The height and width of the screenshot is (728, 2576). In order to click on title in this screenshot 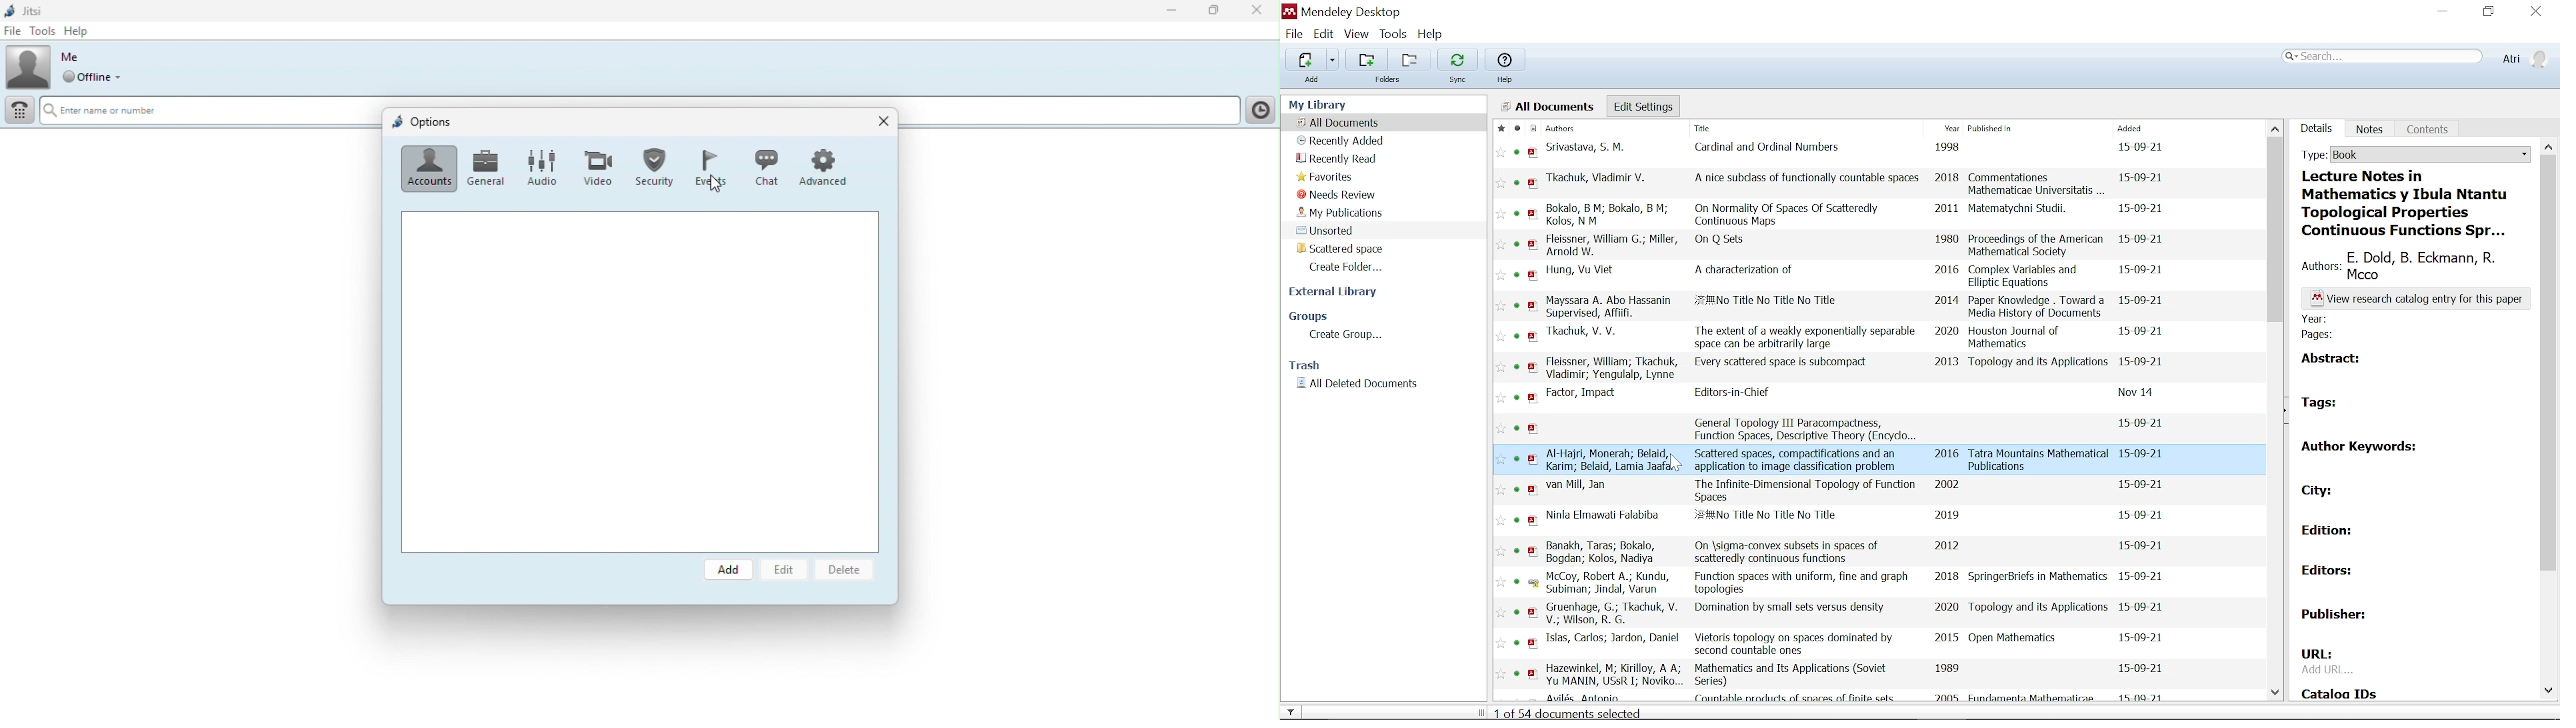, I will do `click(1803, 583)`.